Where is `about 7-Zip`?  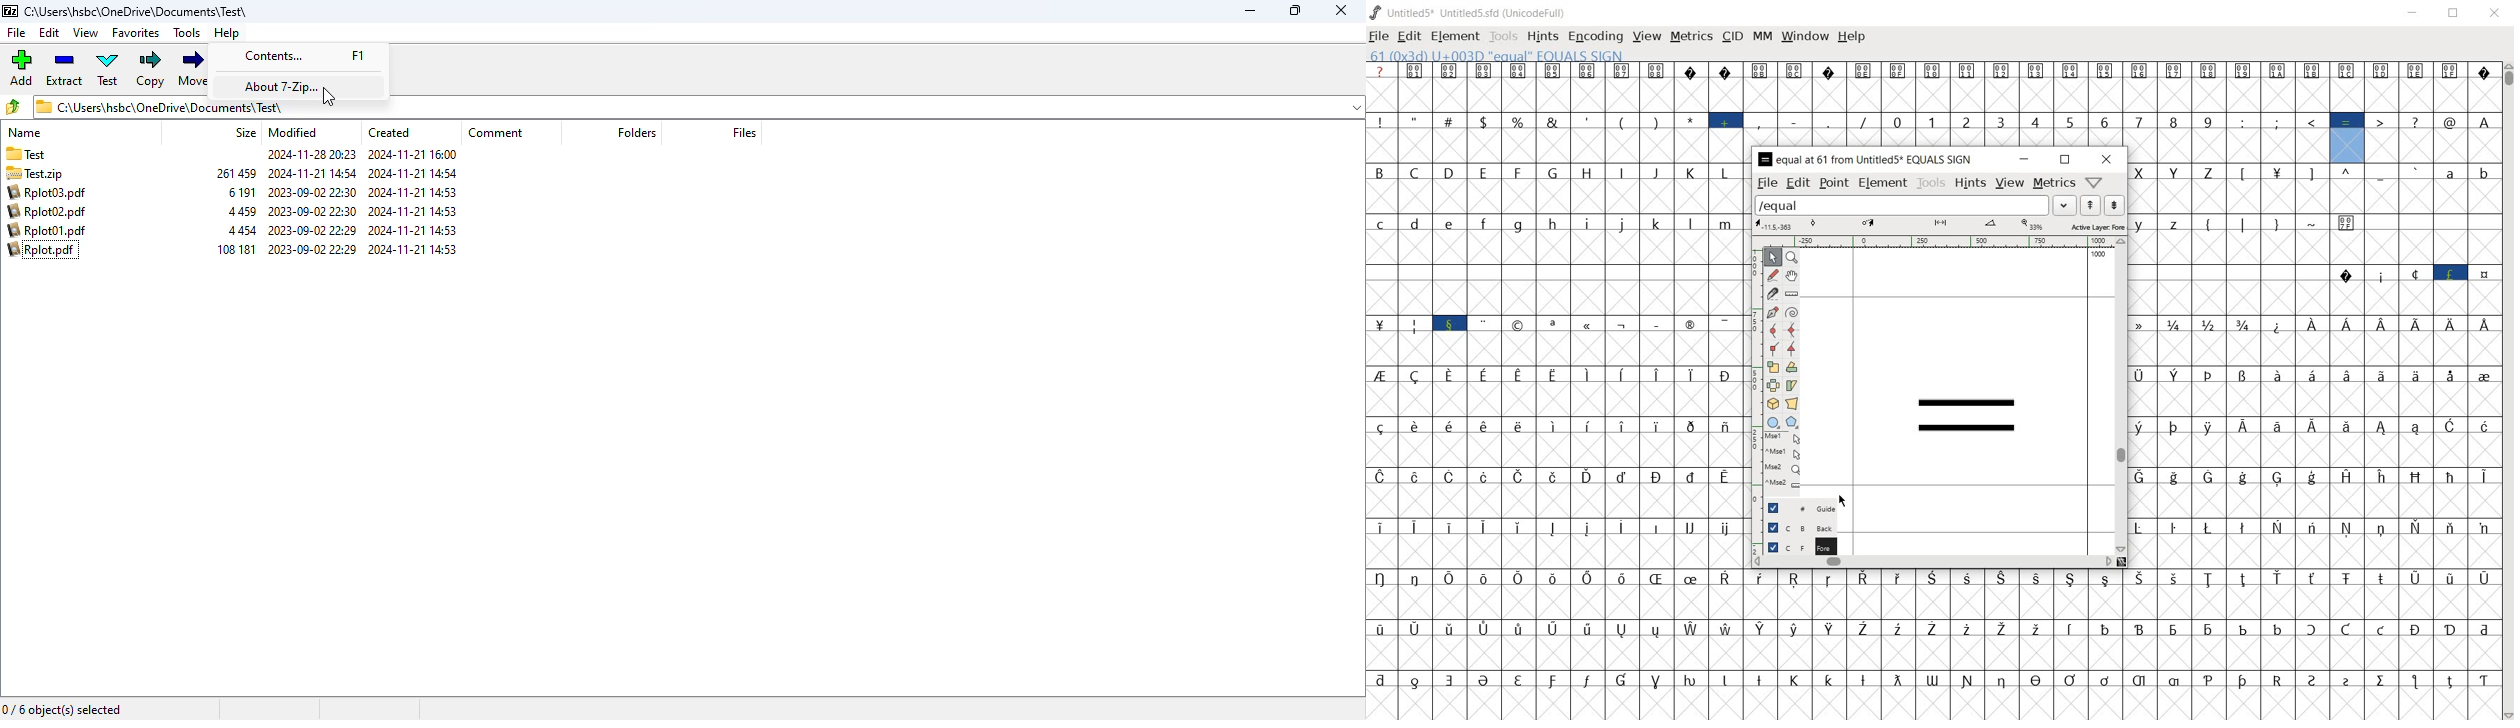 about 7-Zip is located at coordinates (285, 86).